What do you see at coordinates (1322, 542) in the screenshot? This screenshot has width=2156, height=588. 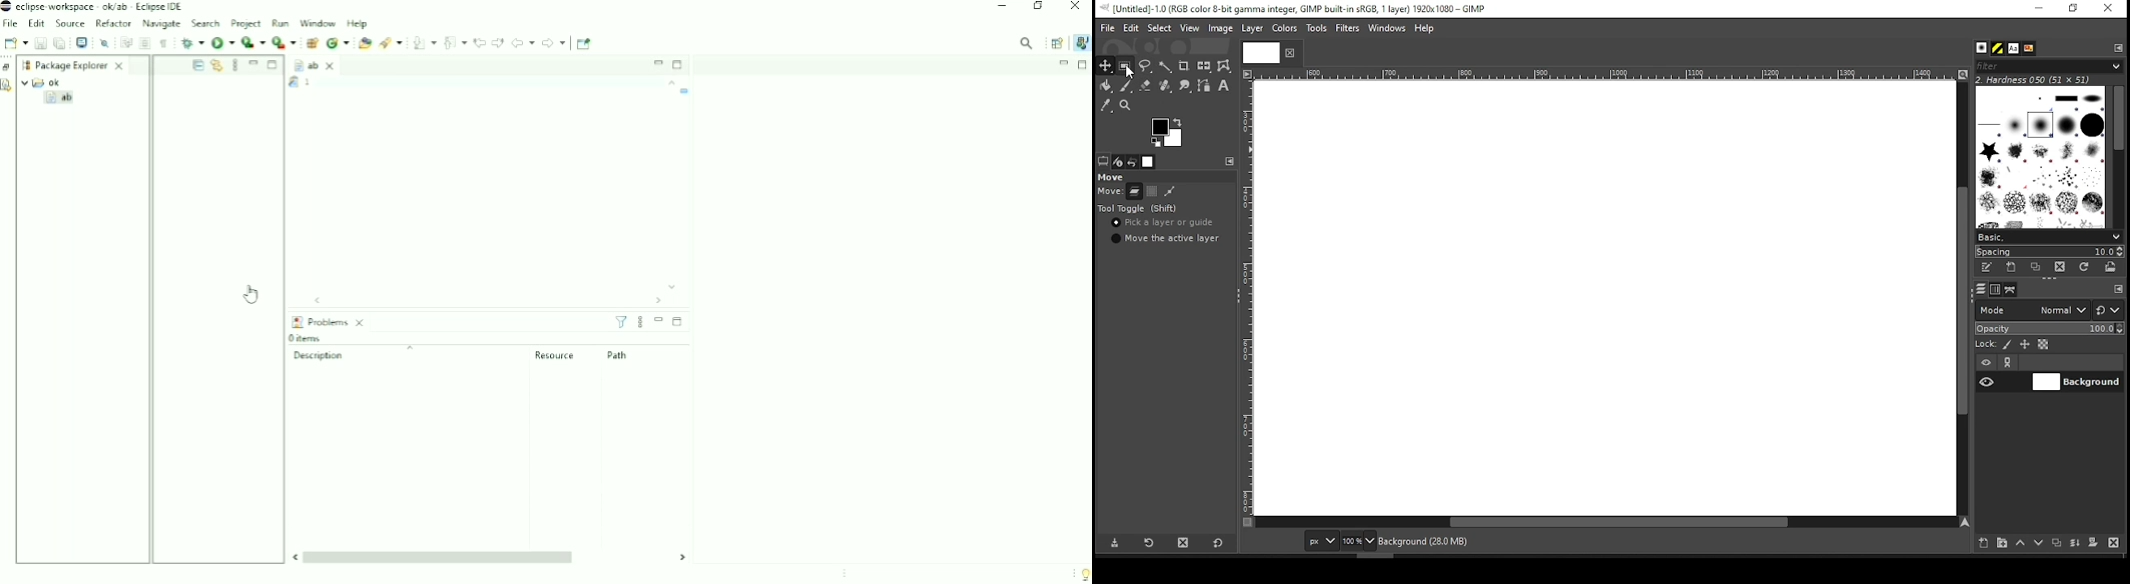 I see `units` at bounding box center [1322, 542].